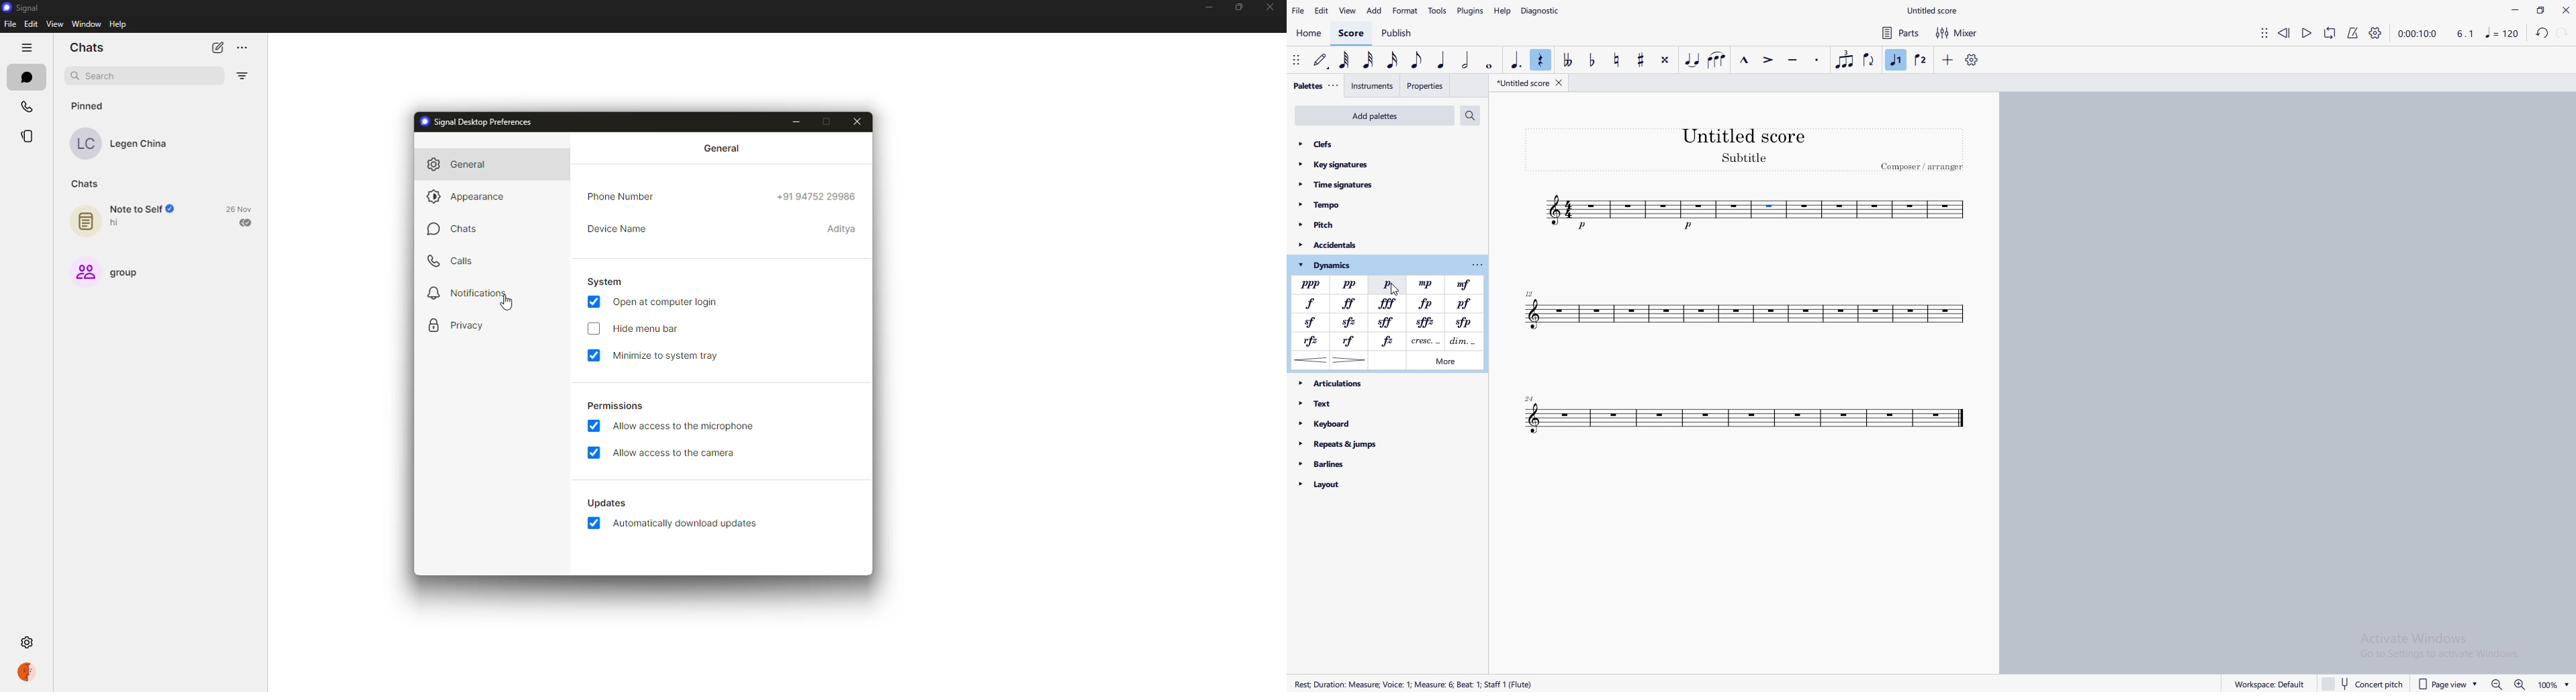  What do you see at coordinates (1426, 304) in the screenshot?
I see `fortepiano` at bounding box center [1426, 304].